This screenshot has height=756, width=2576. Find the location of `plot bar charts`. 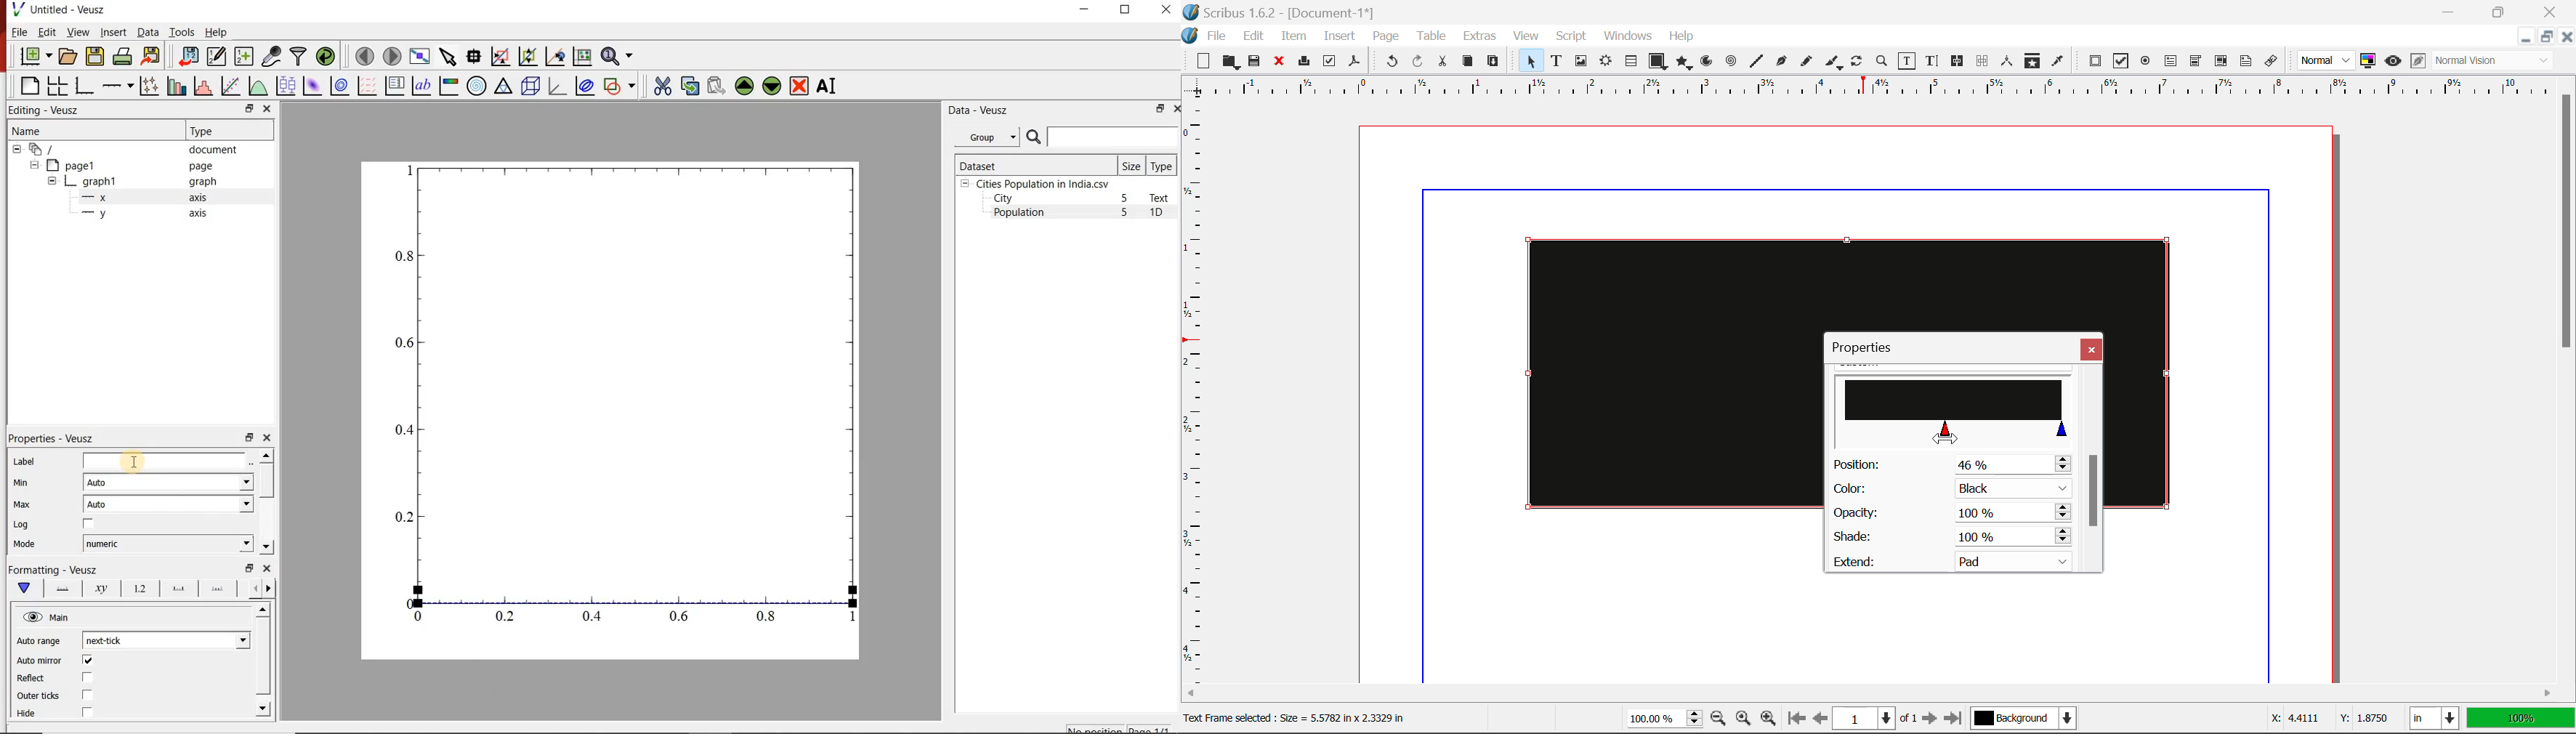

plot bar charts is located at coordinates (174, 86).